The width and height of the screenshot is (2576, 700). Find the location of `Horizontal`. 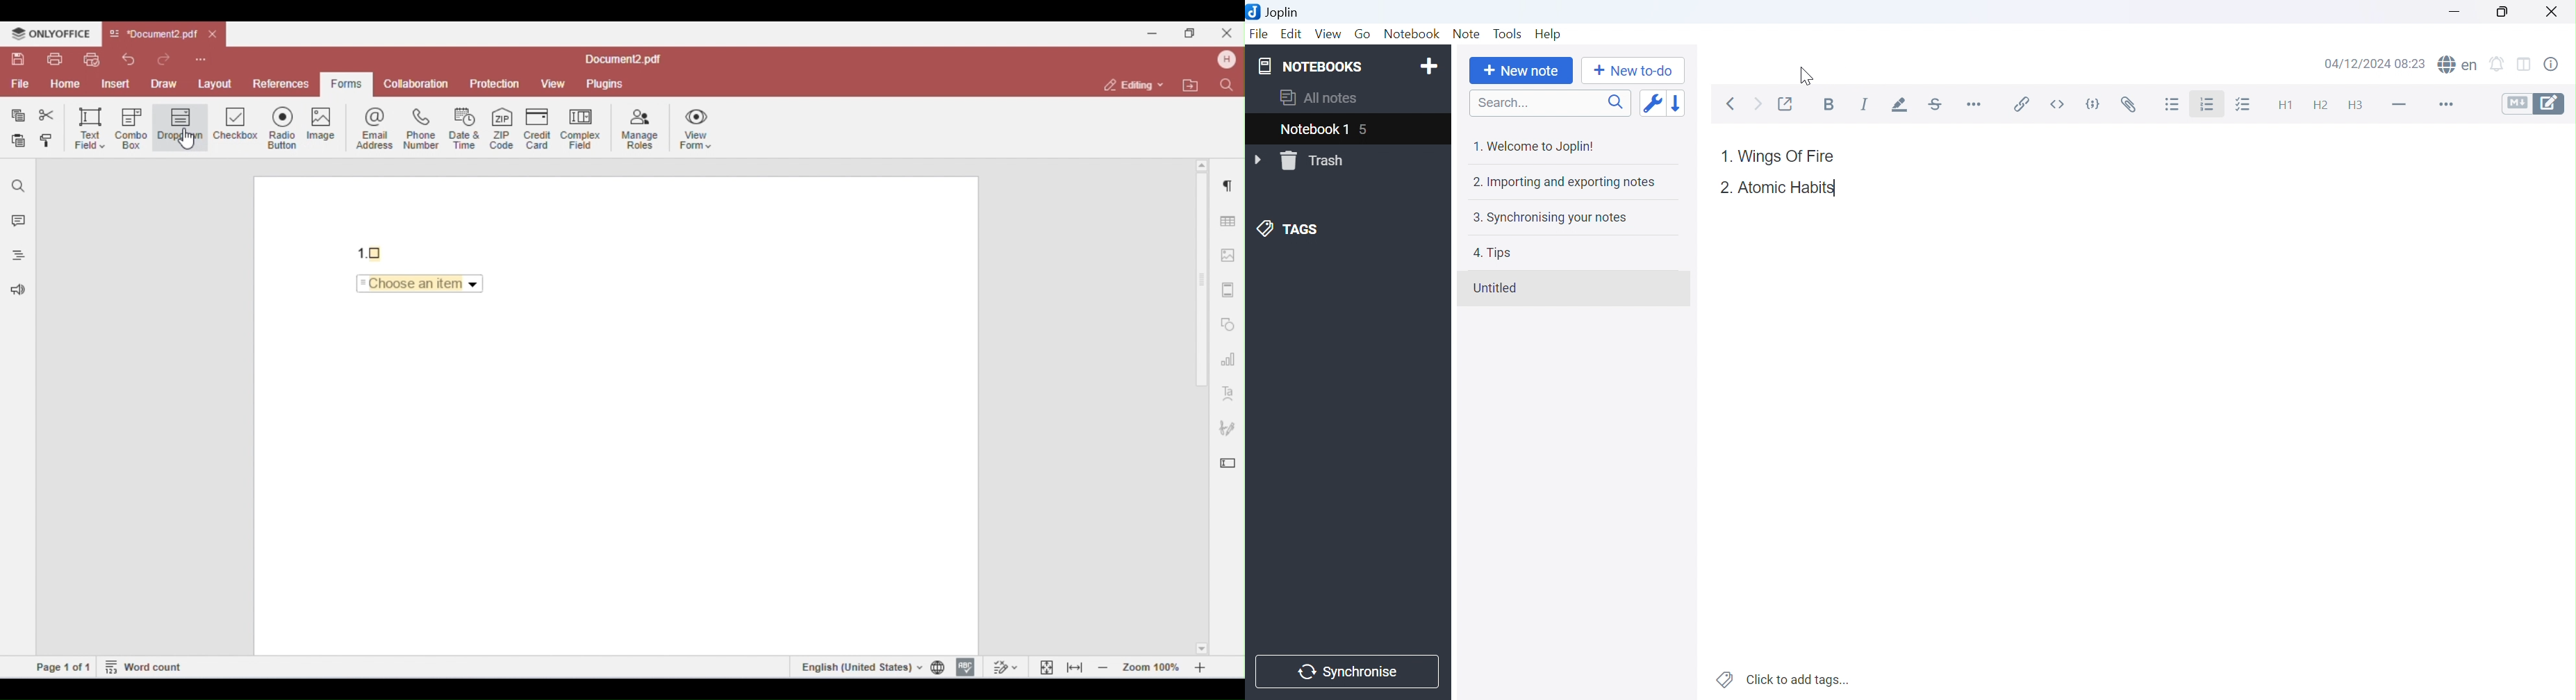

Horizontal is located at coordinates (1975, 106).